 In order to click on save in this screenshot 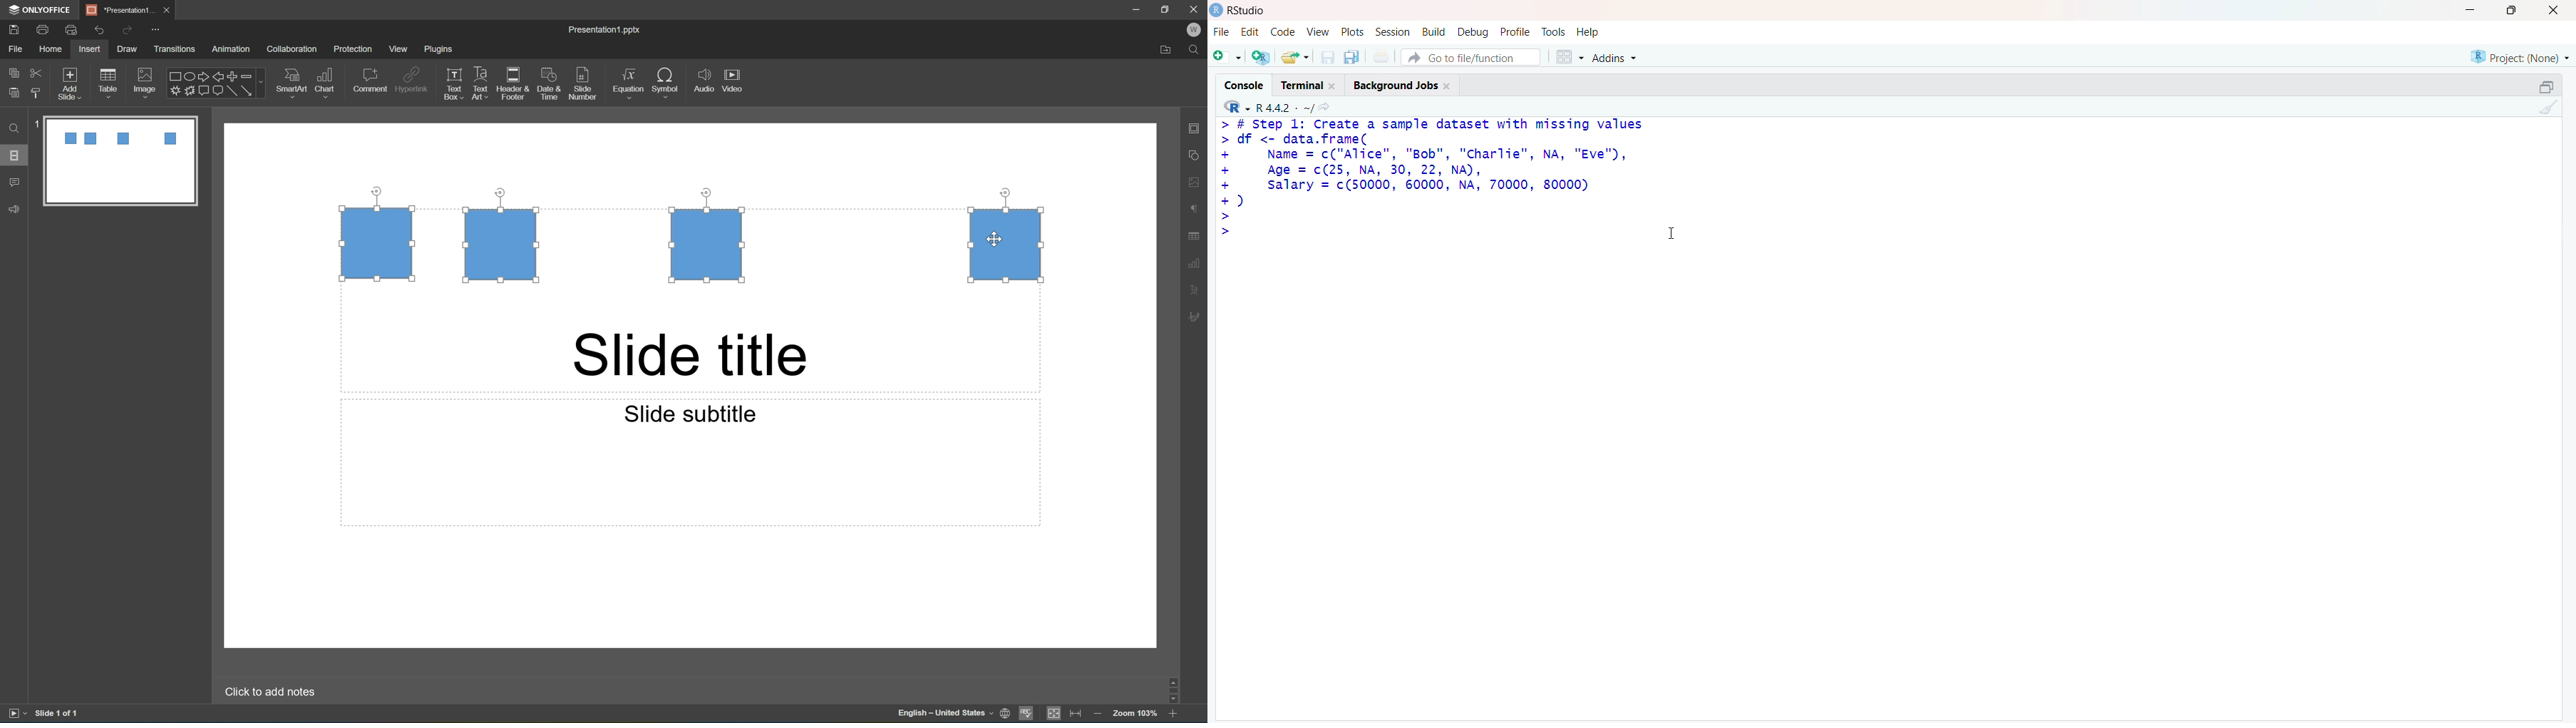, I will do `click(12, 28)`.